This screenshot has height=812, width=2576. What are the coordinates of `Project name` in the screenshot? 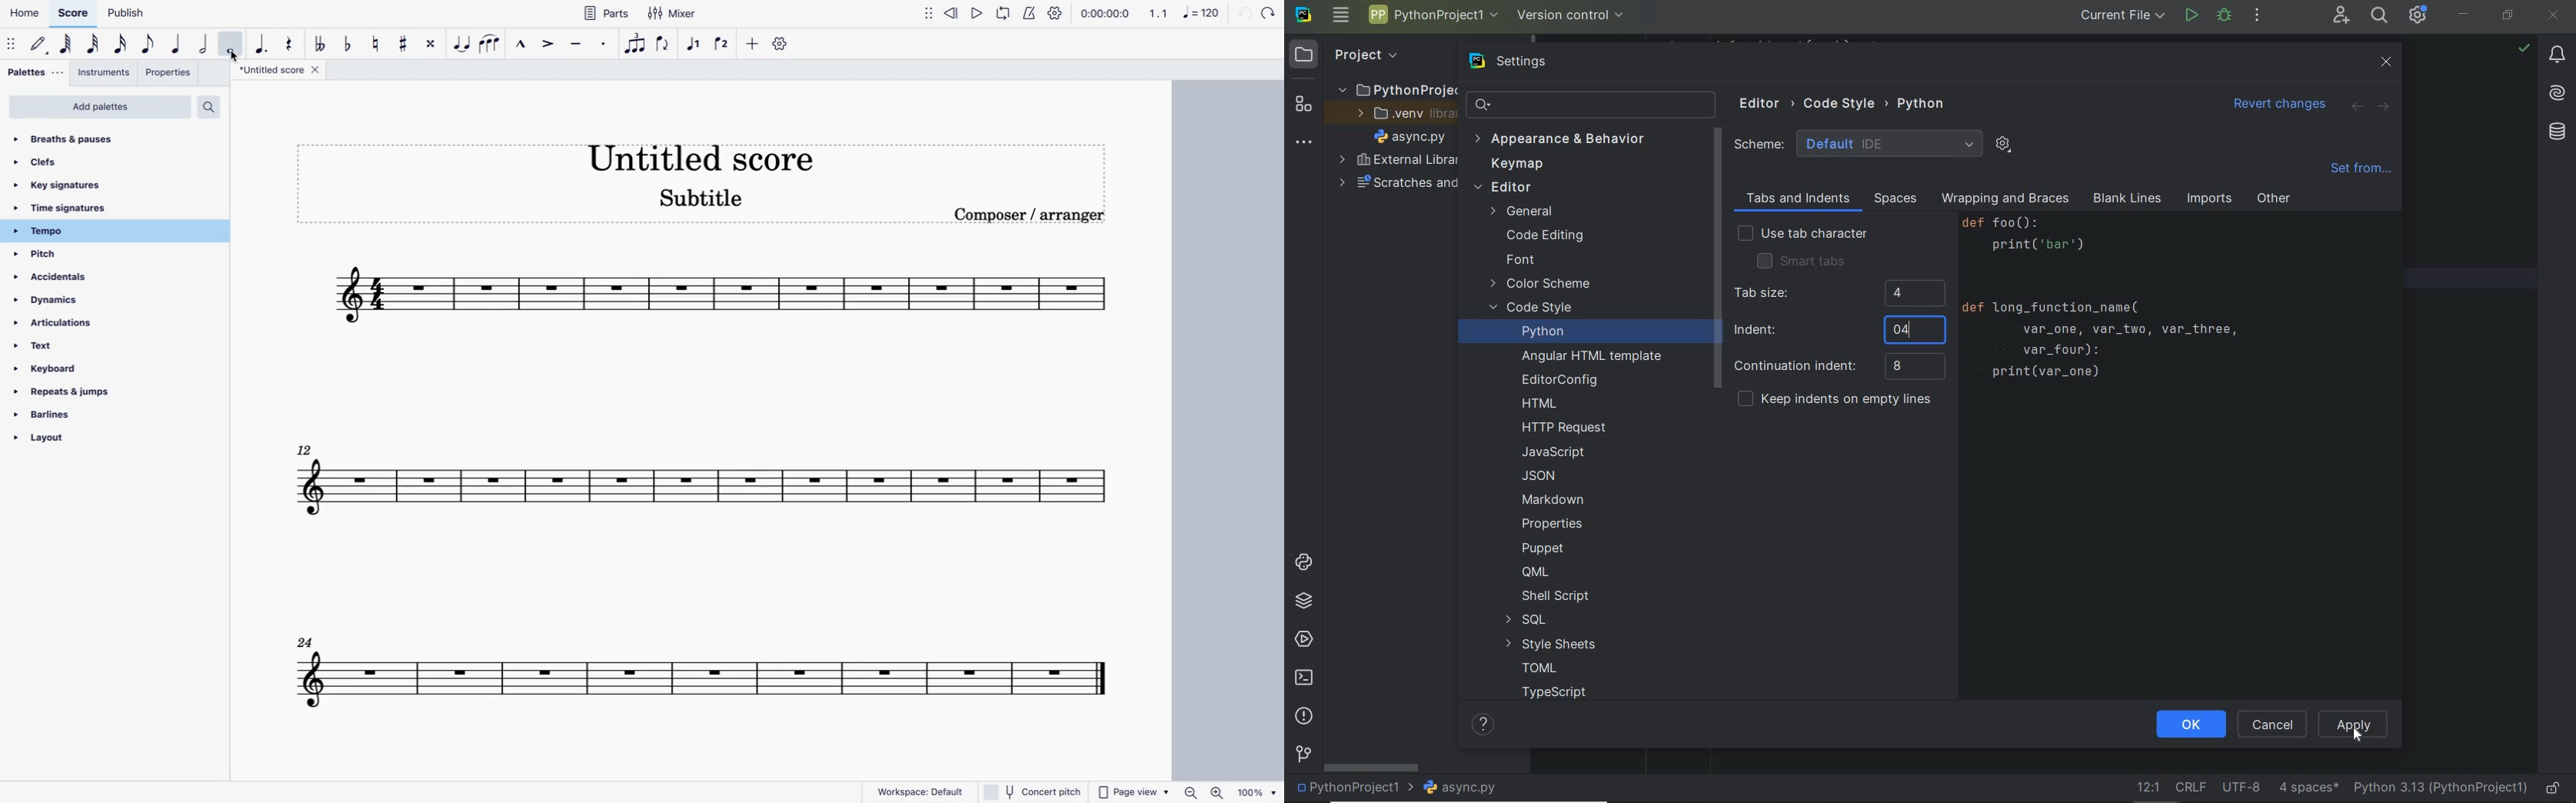 It's located at (1431, 17).